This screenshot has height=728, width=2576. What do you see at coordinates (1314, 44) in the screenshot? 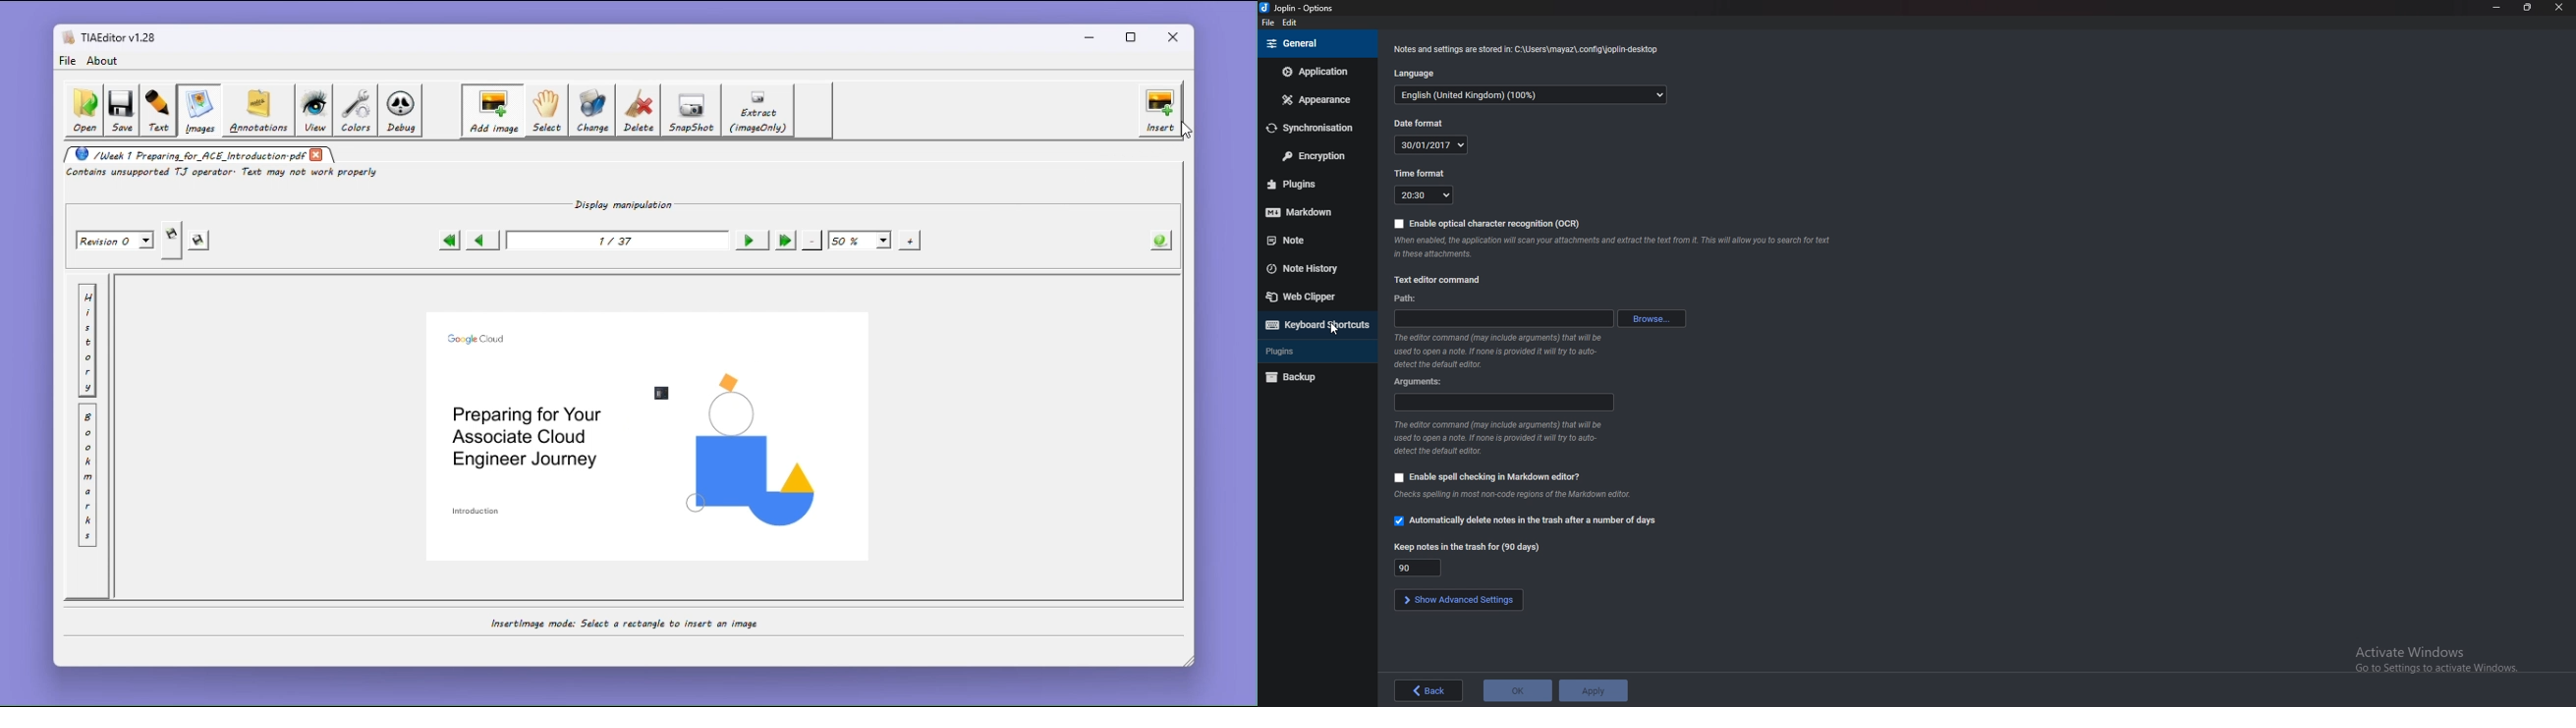
I see `general` at bounding box center [1314, 44].